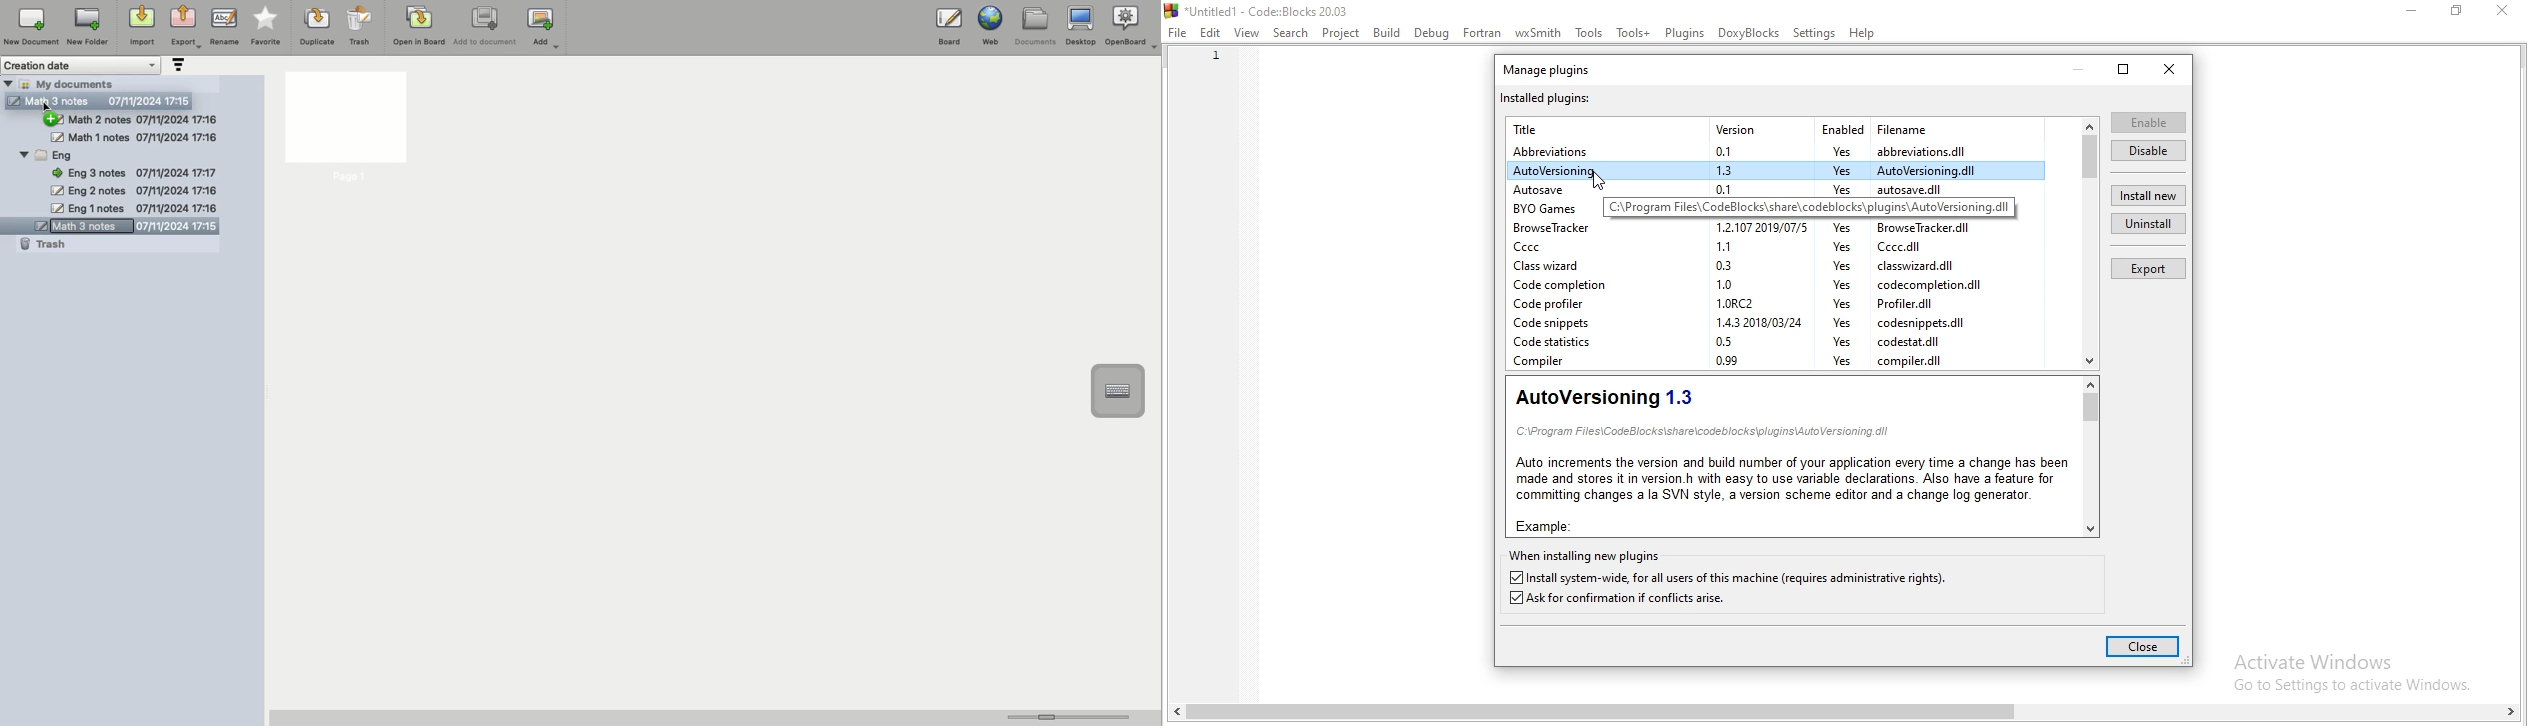 The image size is (2548, 728). What do you see at coordinates (1601, 181) in the screenshot?
I see `cursor` at bounding box center [1601, 181].